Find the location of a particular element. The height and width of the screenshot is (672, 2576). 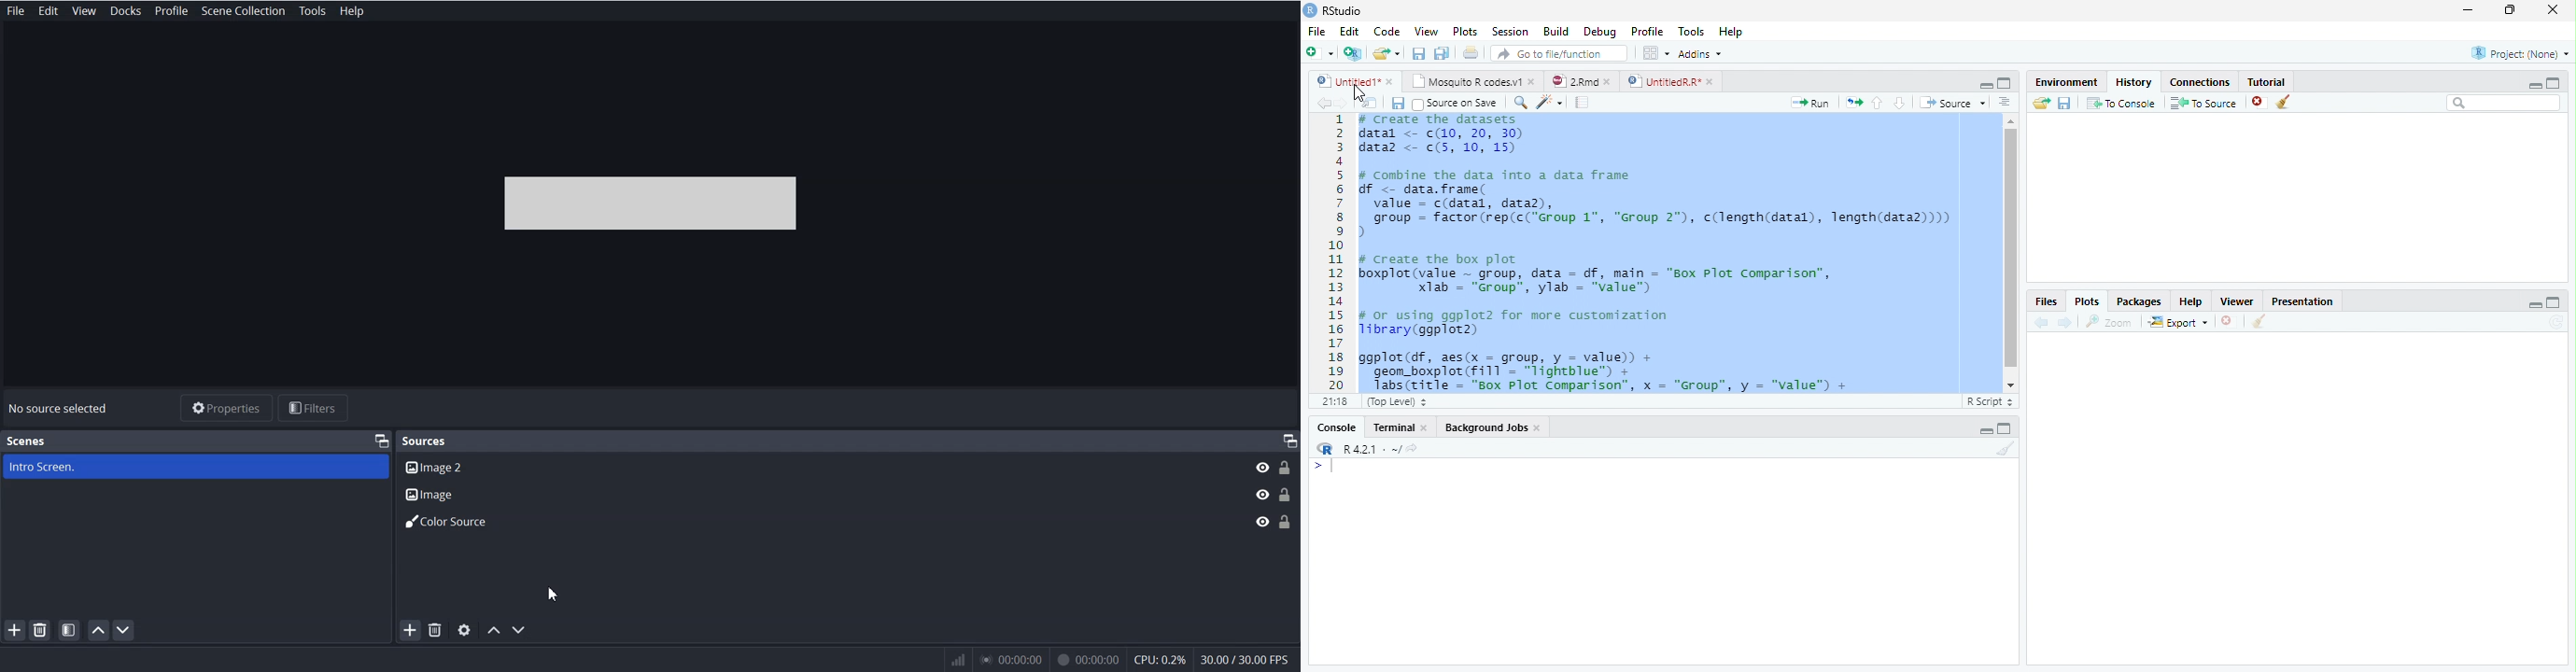

Presentation is located at coordinates (2302, 301).